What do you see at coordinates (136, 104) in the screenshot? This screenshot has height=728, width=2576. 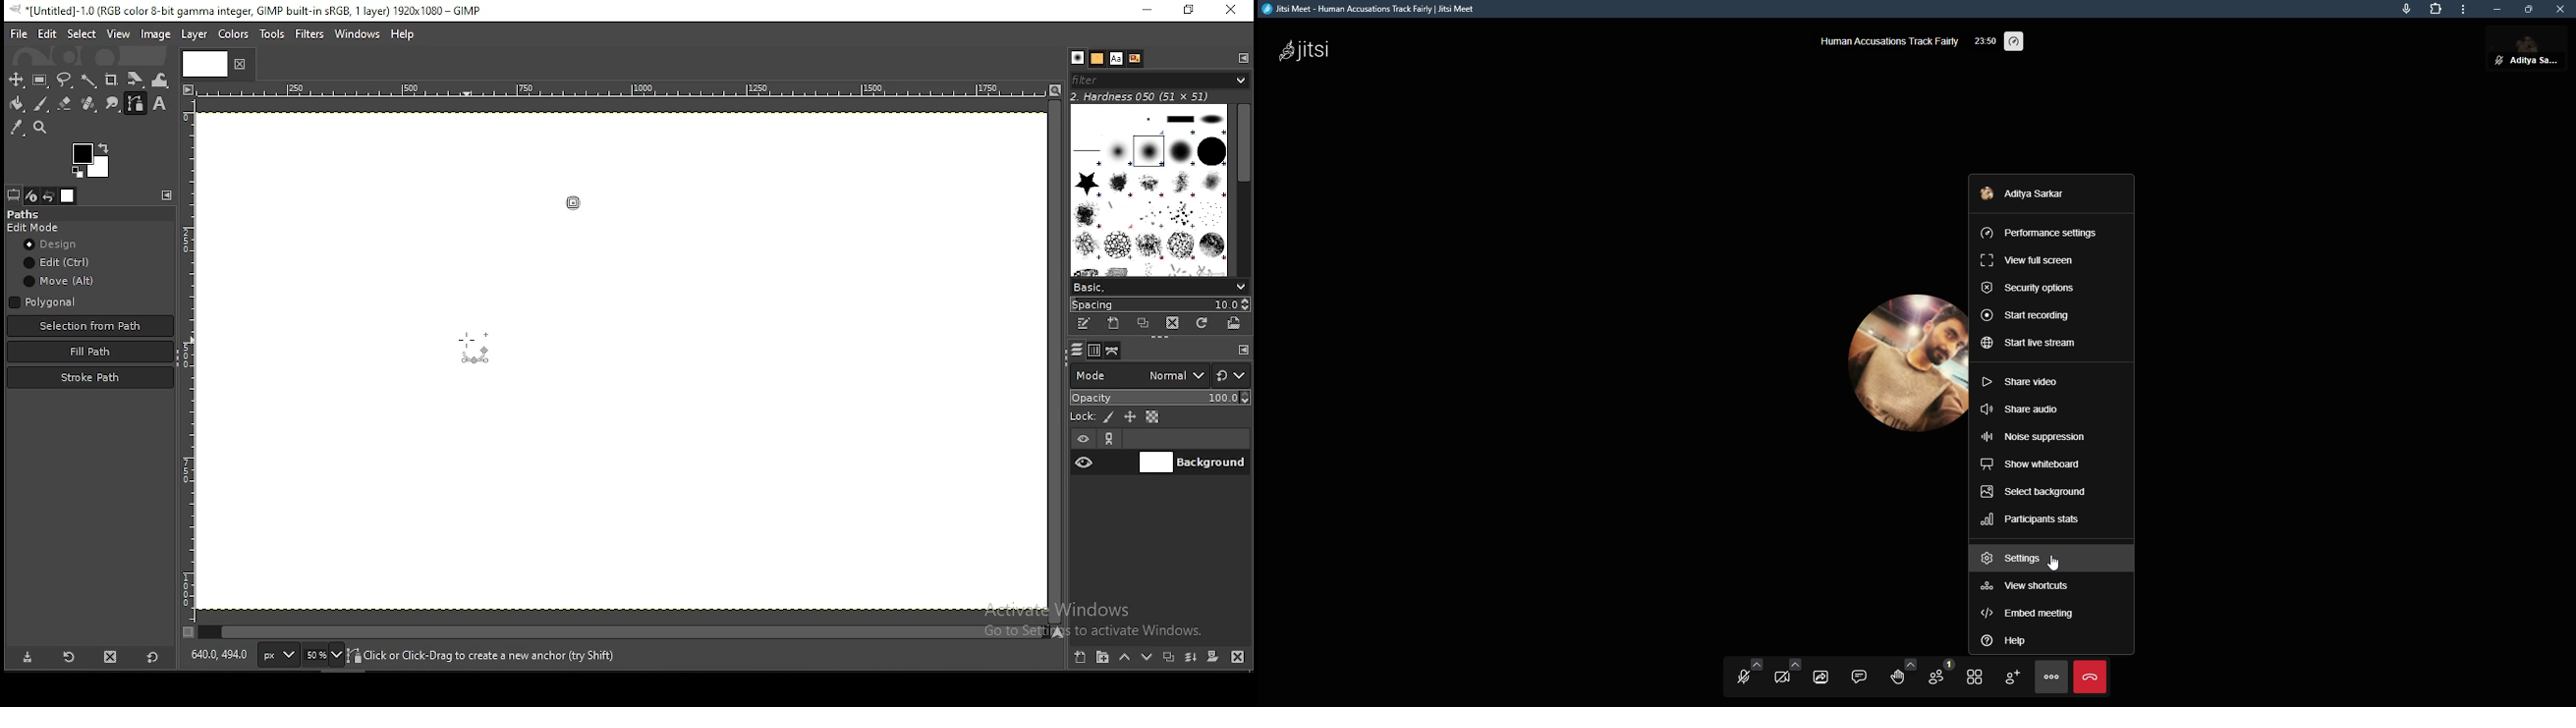 I see `paths tool` at bounding box center [136, 104].